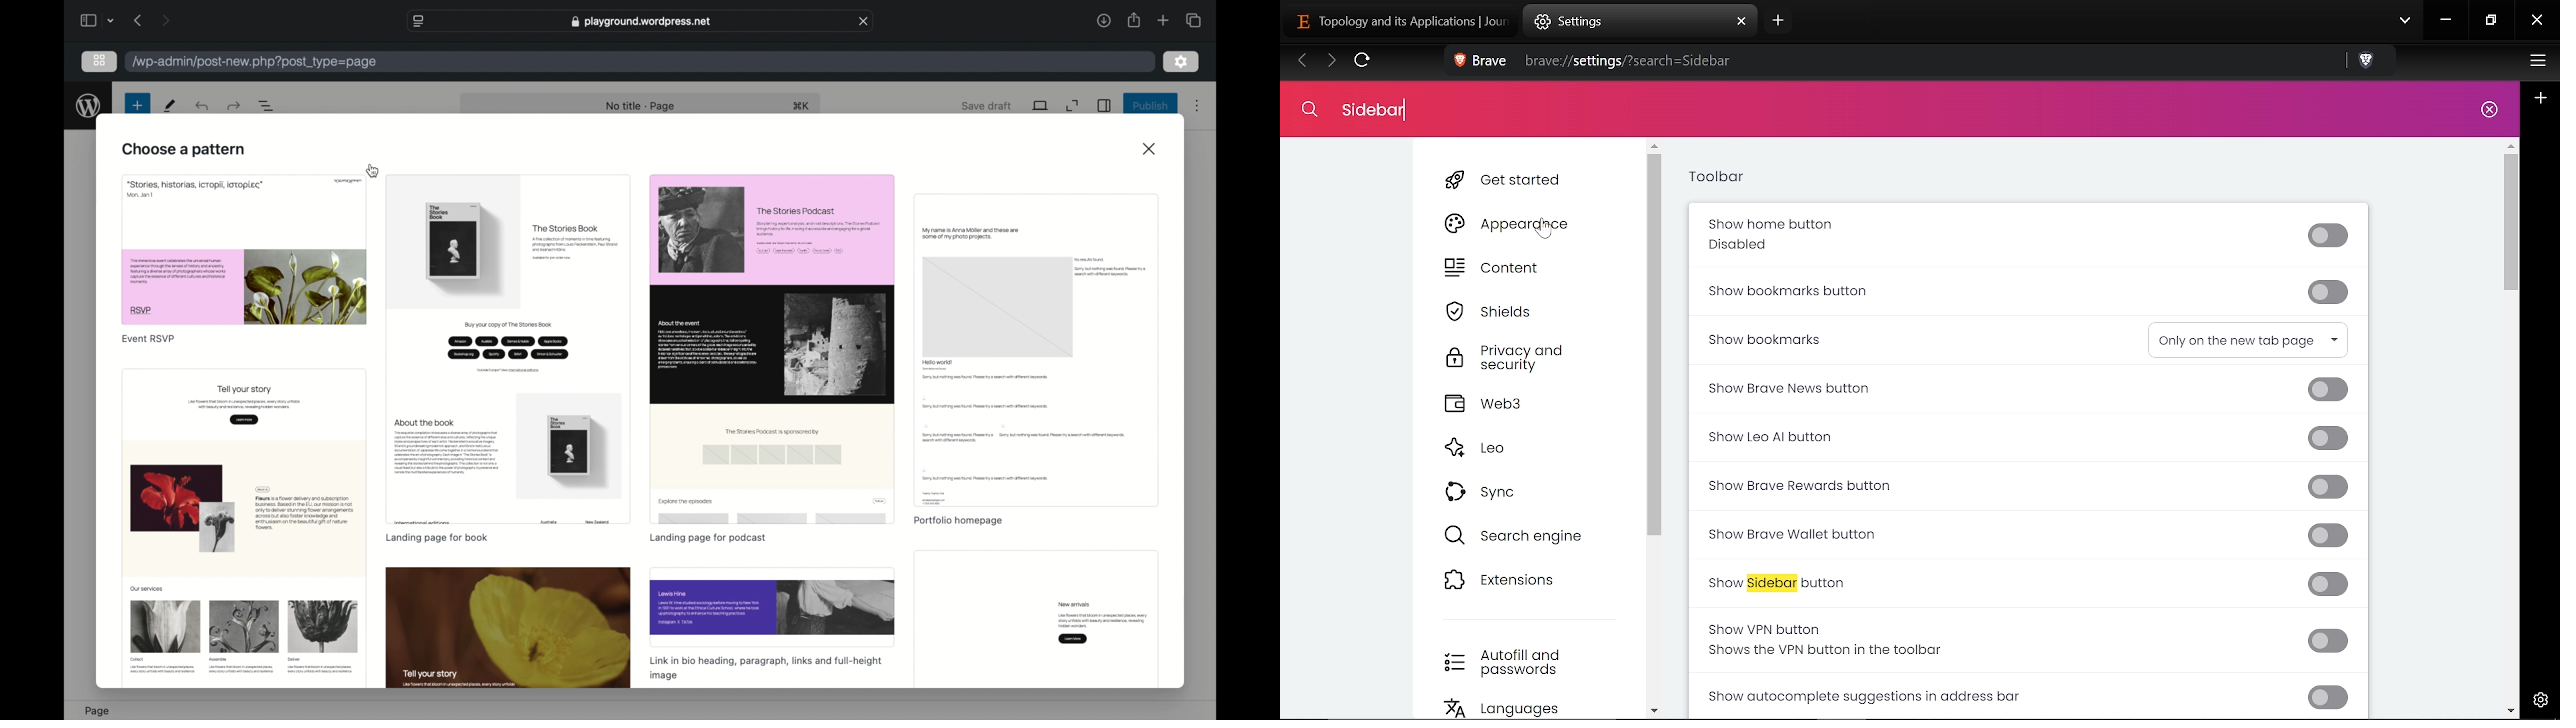 This screenshot has width=2576, height=728. Describe the element at coordinates (1513, 404) in the screenshot. I see `Web3` at that location.